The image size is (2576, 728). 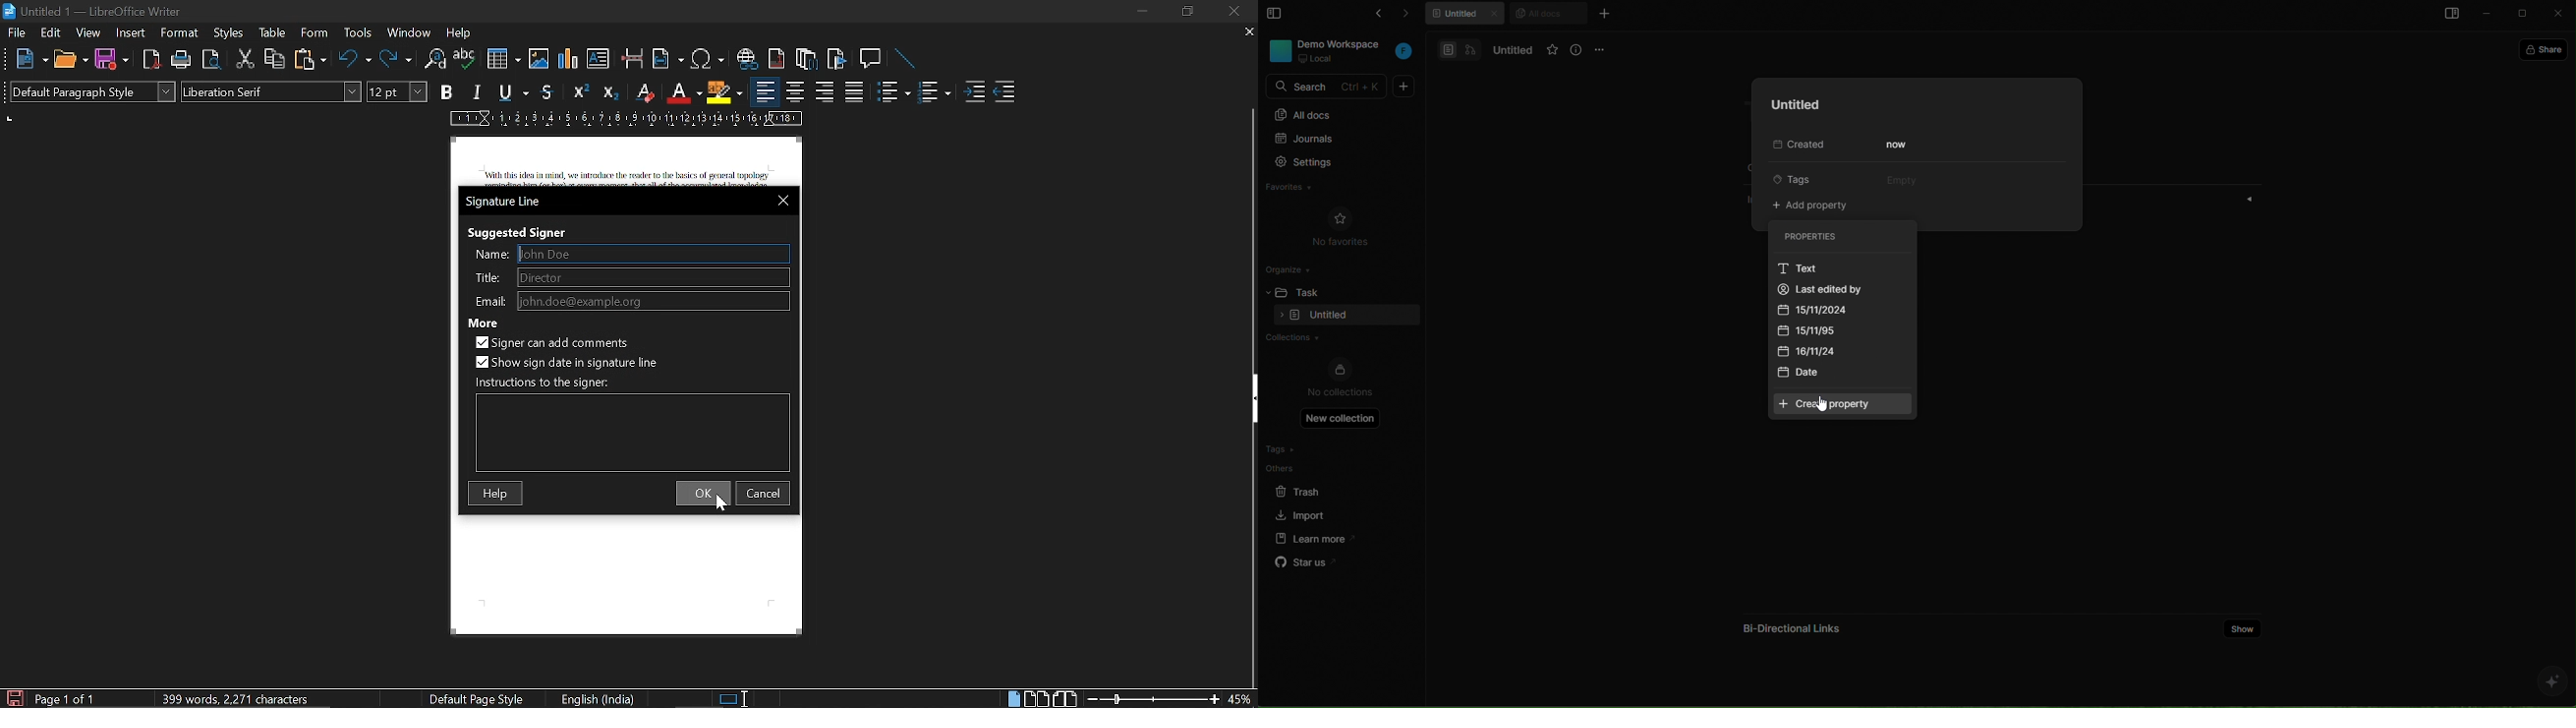 I want to click on options, so click(x=1602, y=49).